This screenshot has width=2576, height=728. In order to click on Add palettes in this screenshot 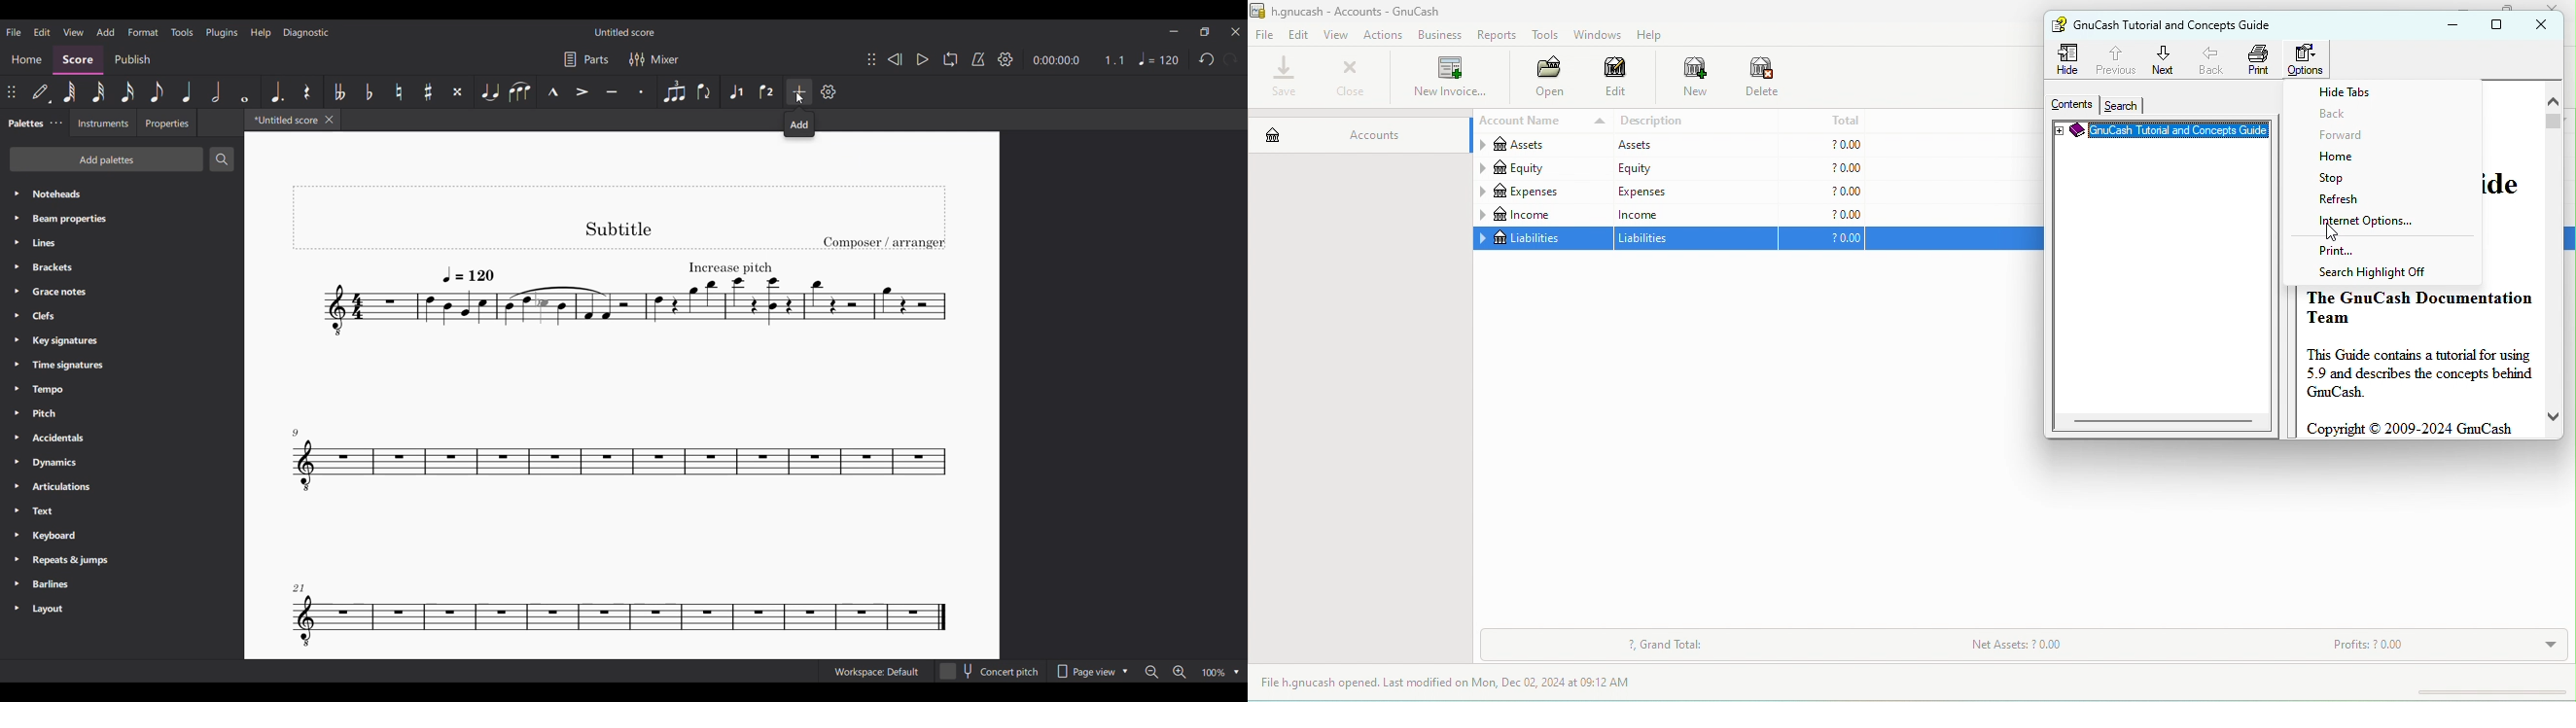, I will do `click(107, 159)`.